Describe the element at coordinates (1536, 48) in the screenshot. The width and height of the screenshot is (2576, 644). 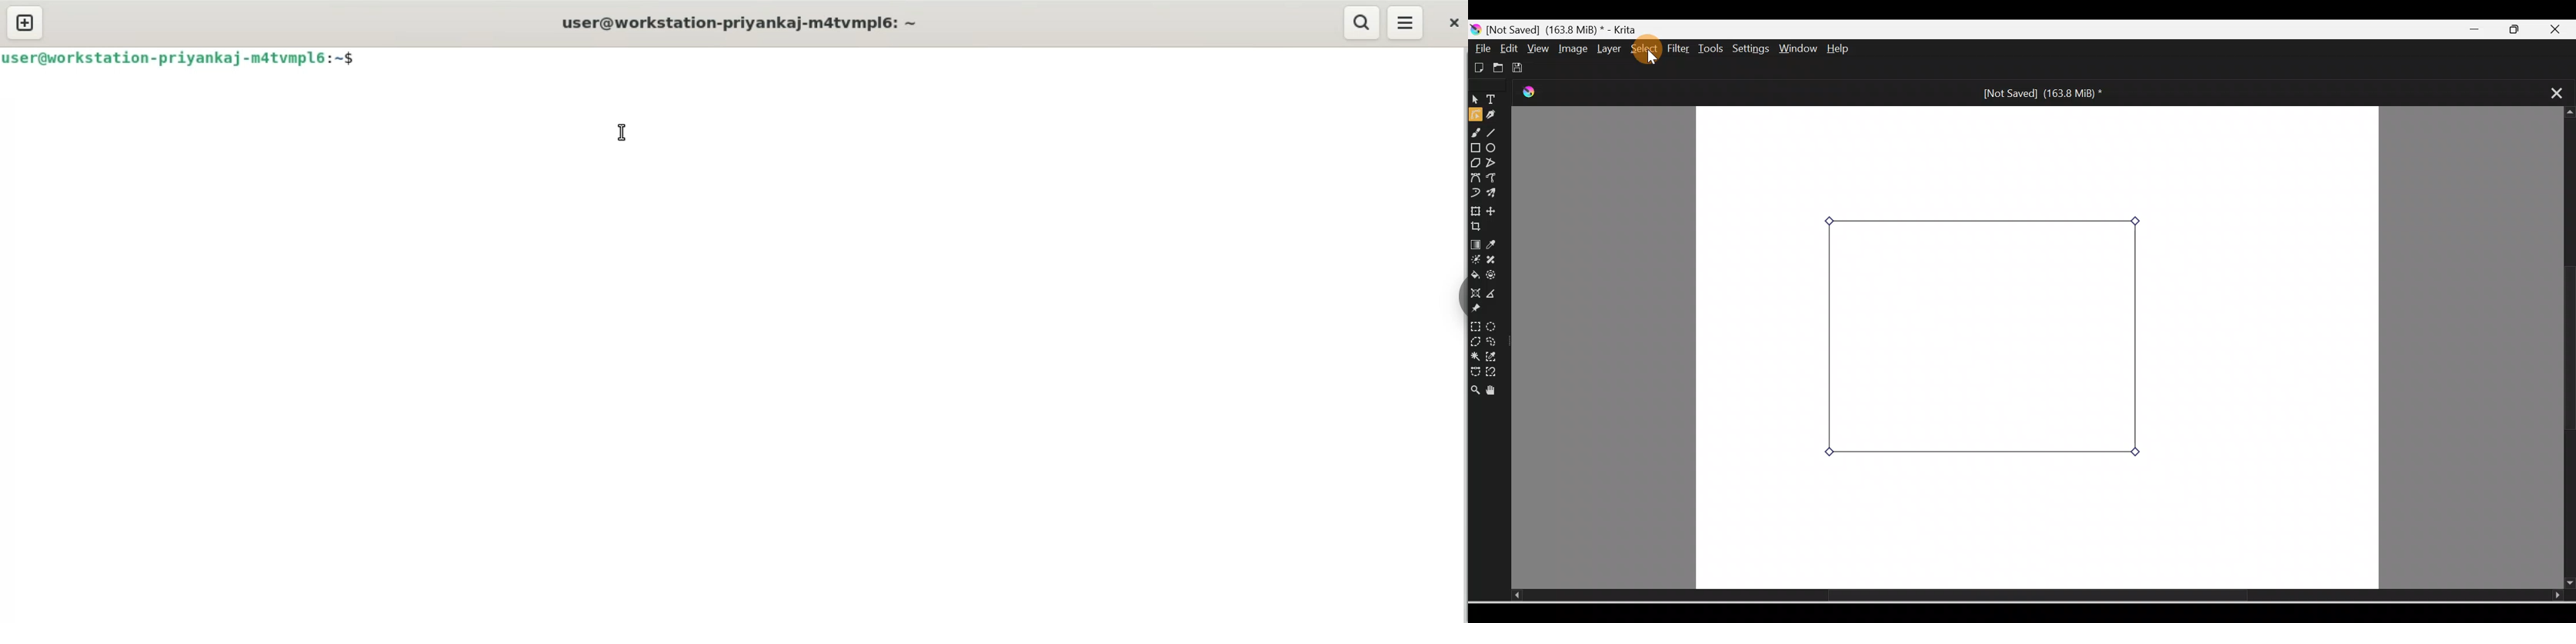
I see `View` at that location.